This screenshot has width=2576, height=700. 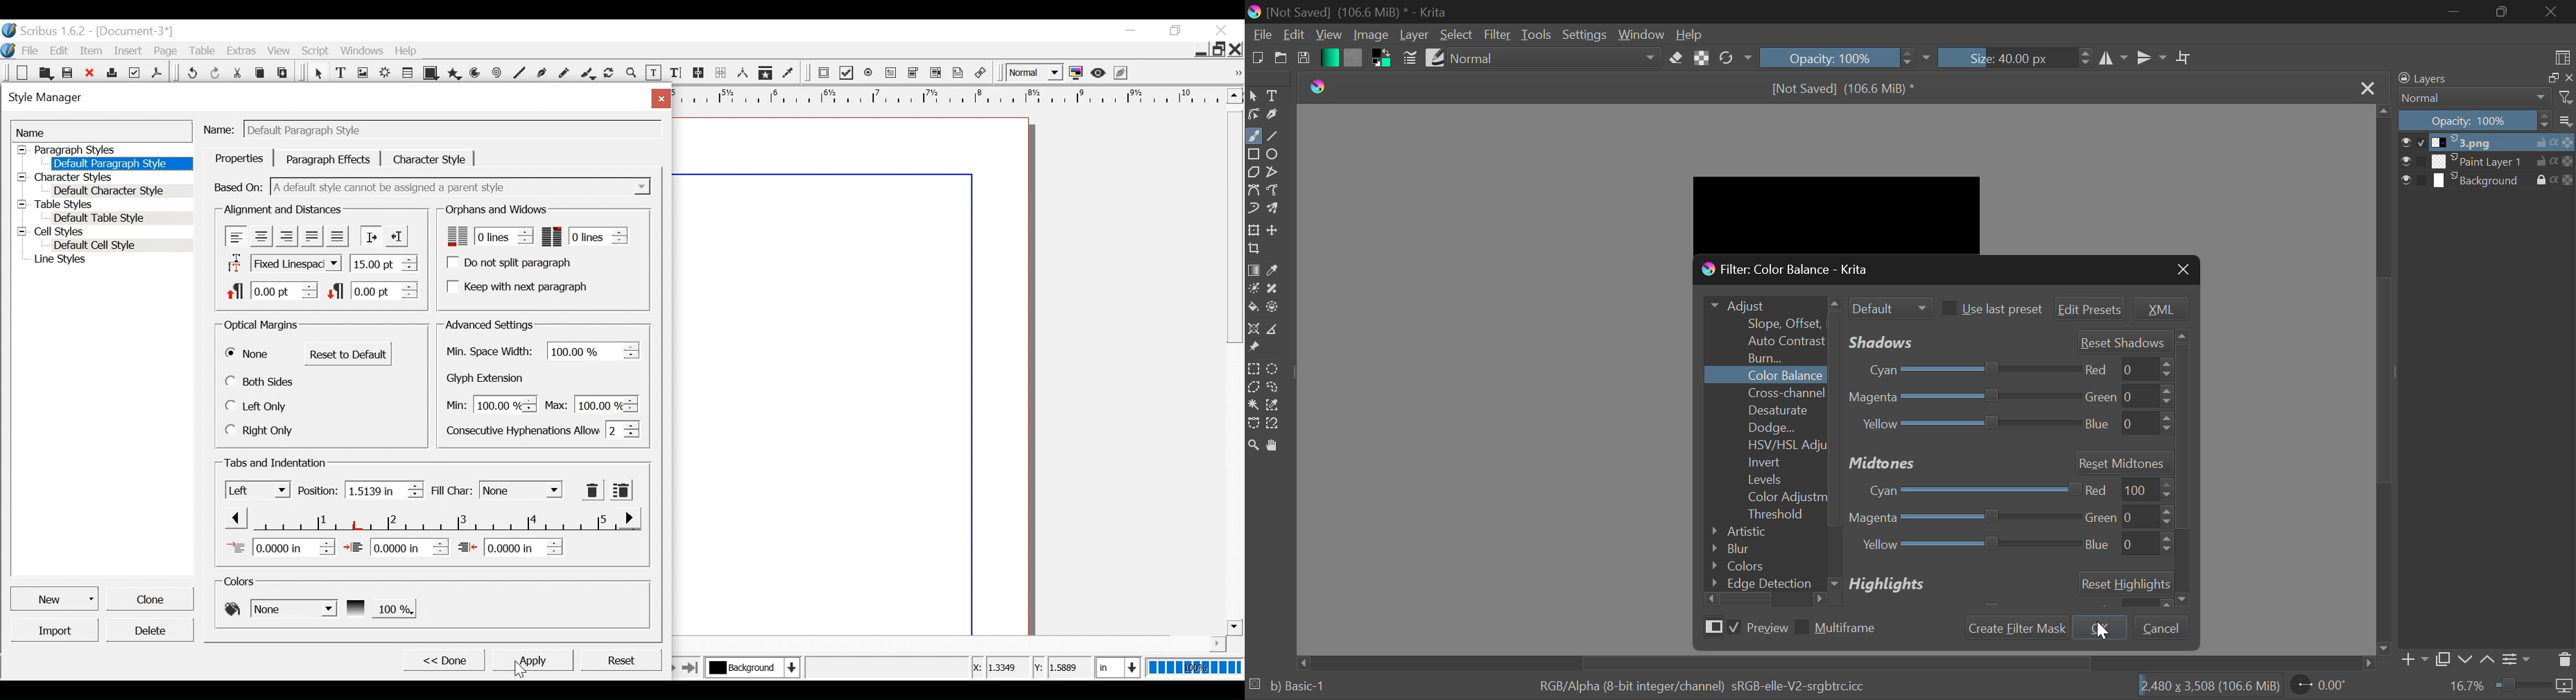 What do you see at coordinates (45, 73) in the screenshot?
I see `Open` at bounding box center [45, 73].